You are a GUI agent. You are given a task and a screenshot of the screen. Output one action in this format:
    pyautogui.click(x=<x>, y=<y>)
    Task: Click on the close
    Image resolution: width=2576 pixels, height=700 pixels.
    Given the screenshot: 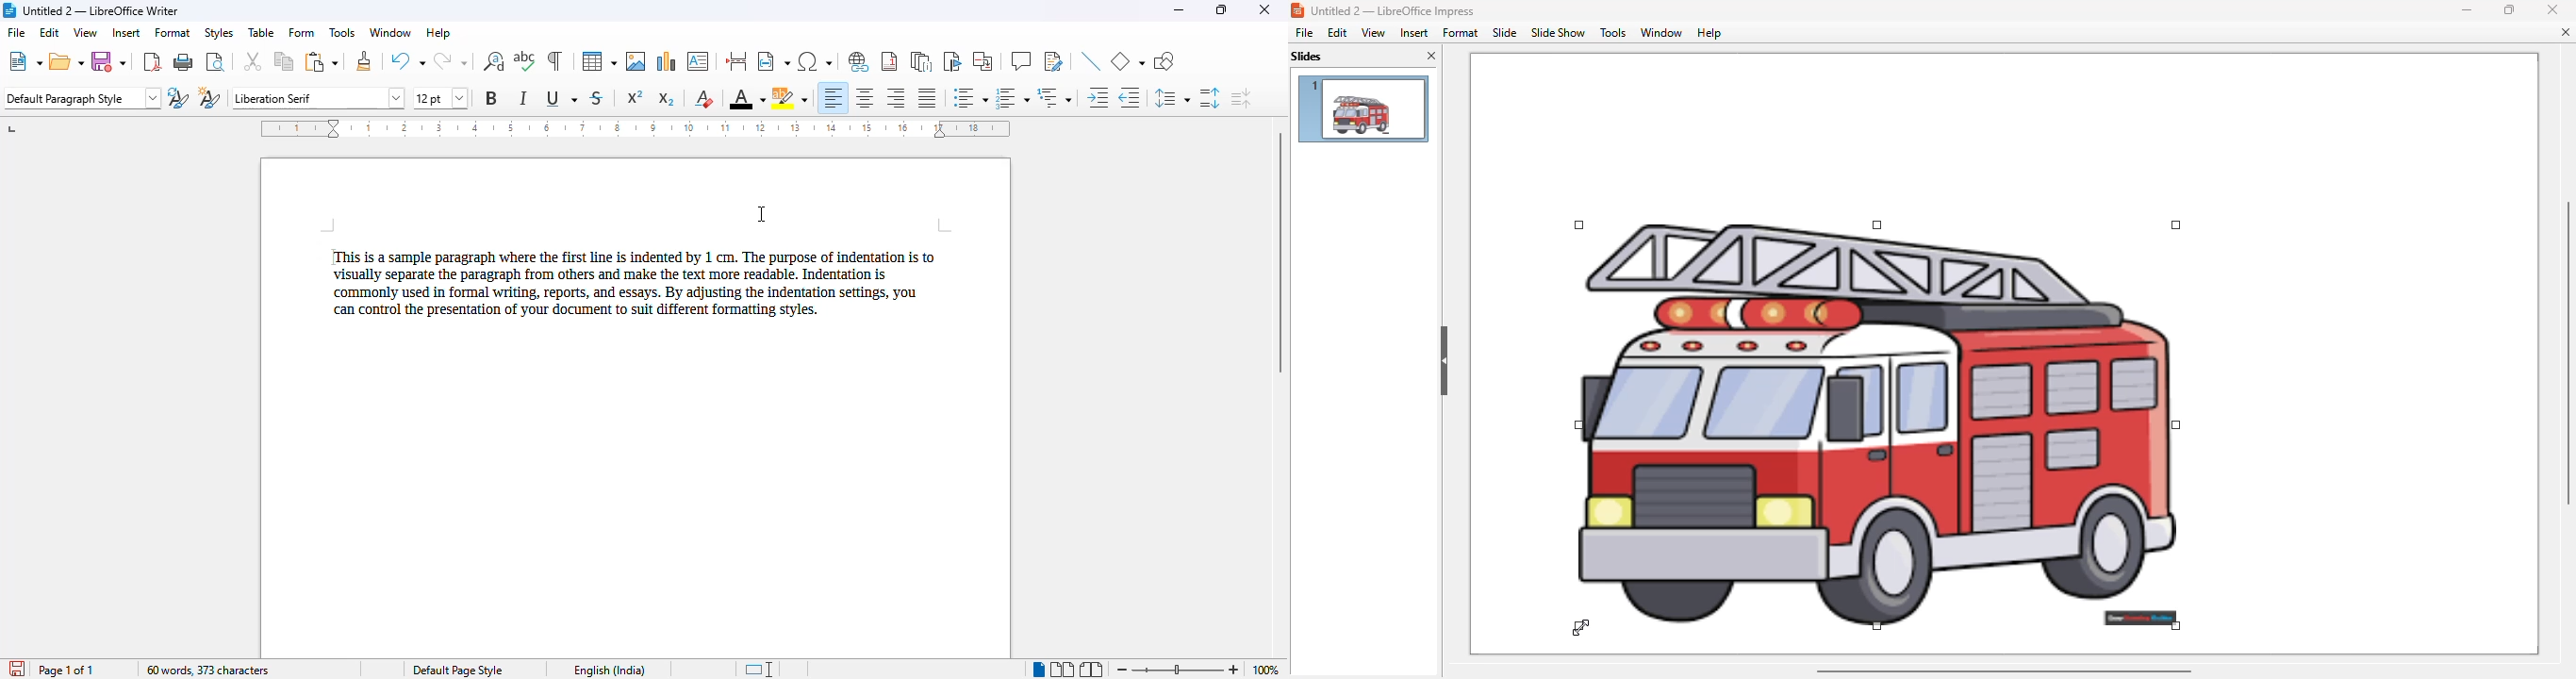 What is the action you would take?
    pyautogui.click(x=2553, y=8)
    